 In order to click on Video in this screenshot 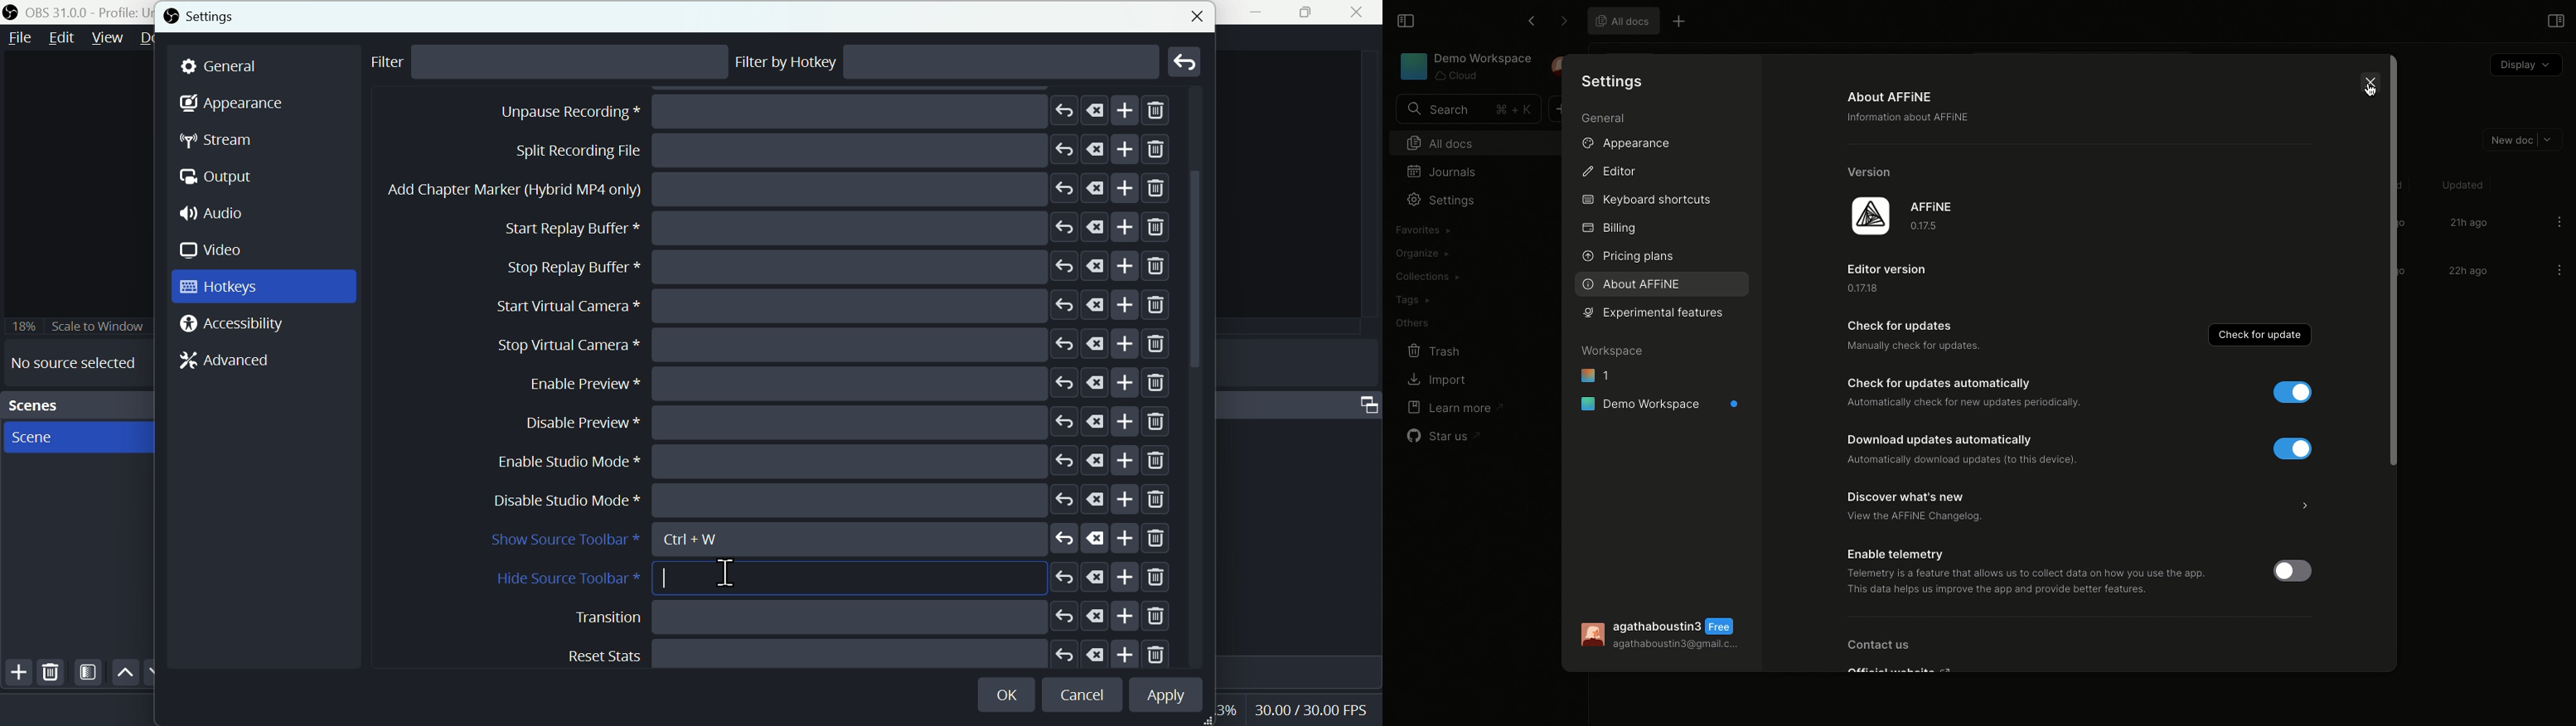, I will do `click(217, 250)`.